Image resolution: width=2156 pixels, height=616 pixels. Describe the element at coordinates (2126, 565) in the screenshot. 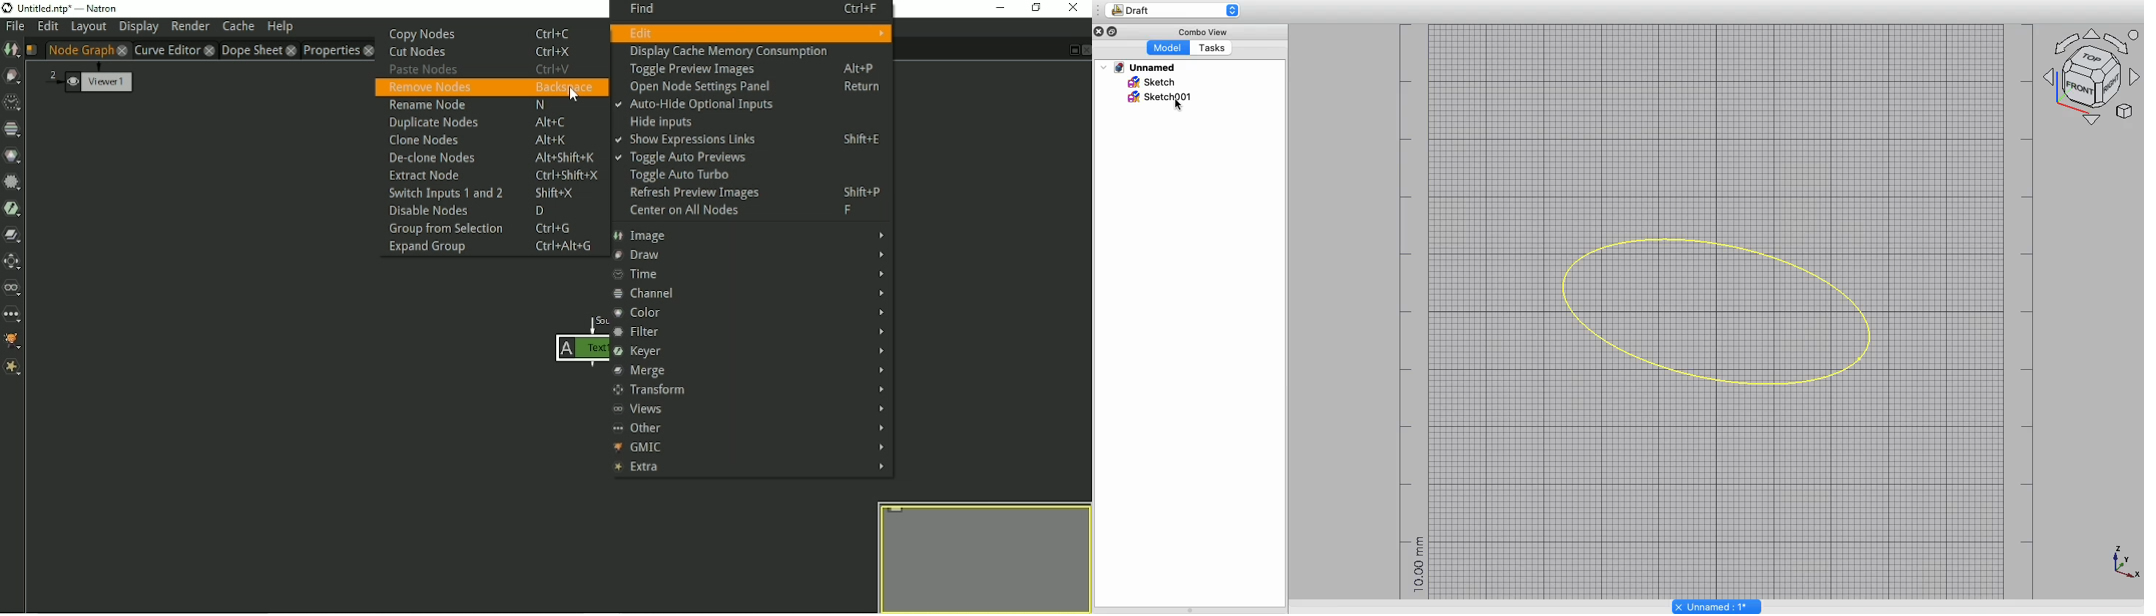

I see `Axes` at that location.